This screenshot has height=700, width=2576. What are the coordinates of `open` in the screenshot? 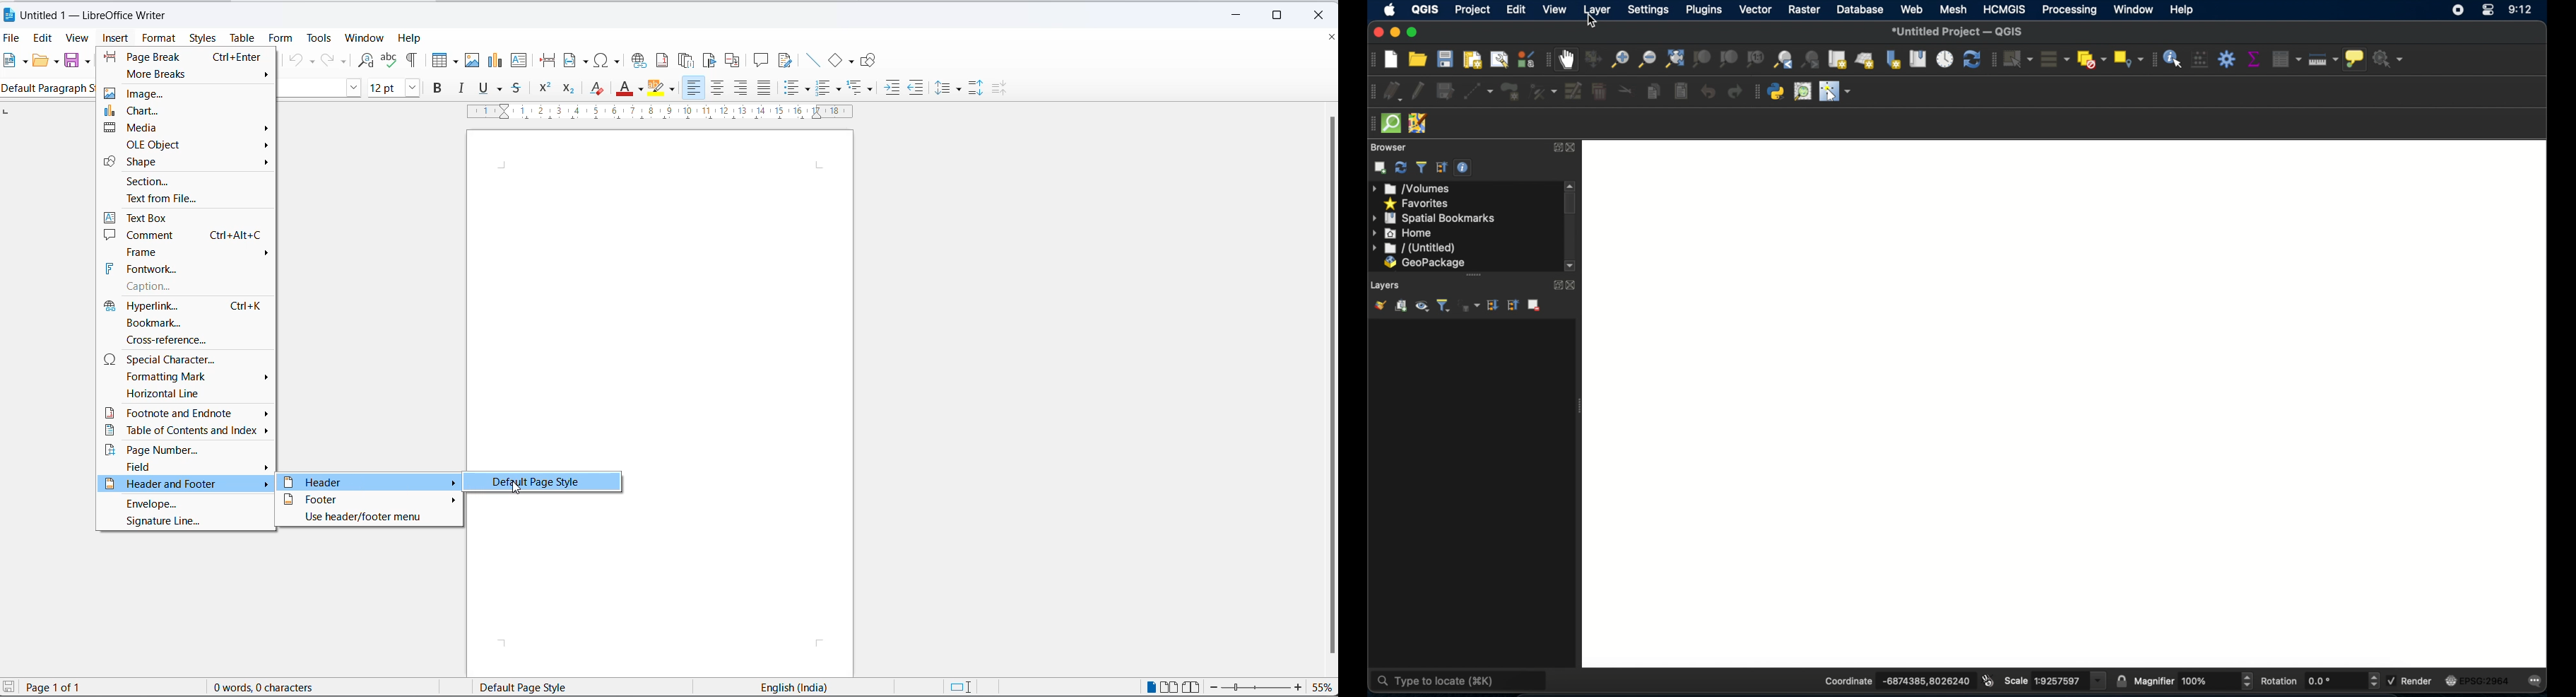 It's located at (40, 62).